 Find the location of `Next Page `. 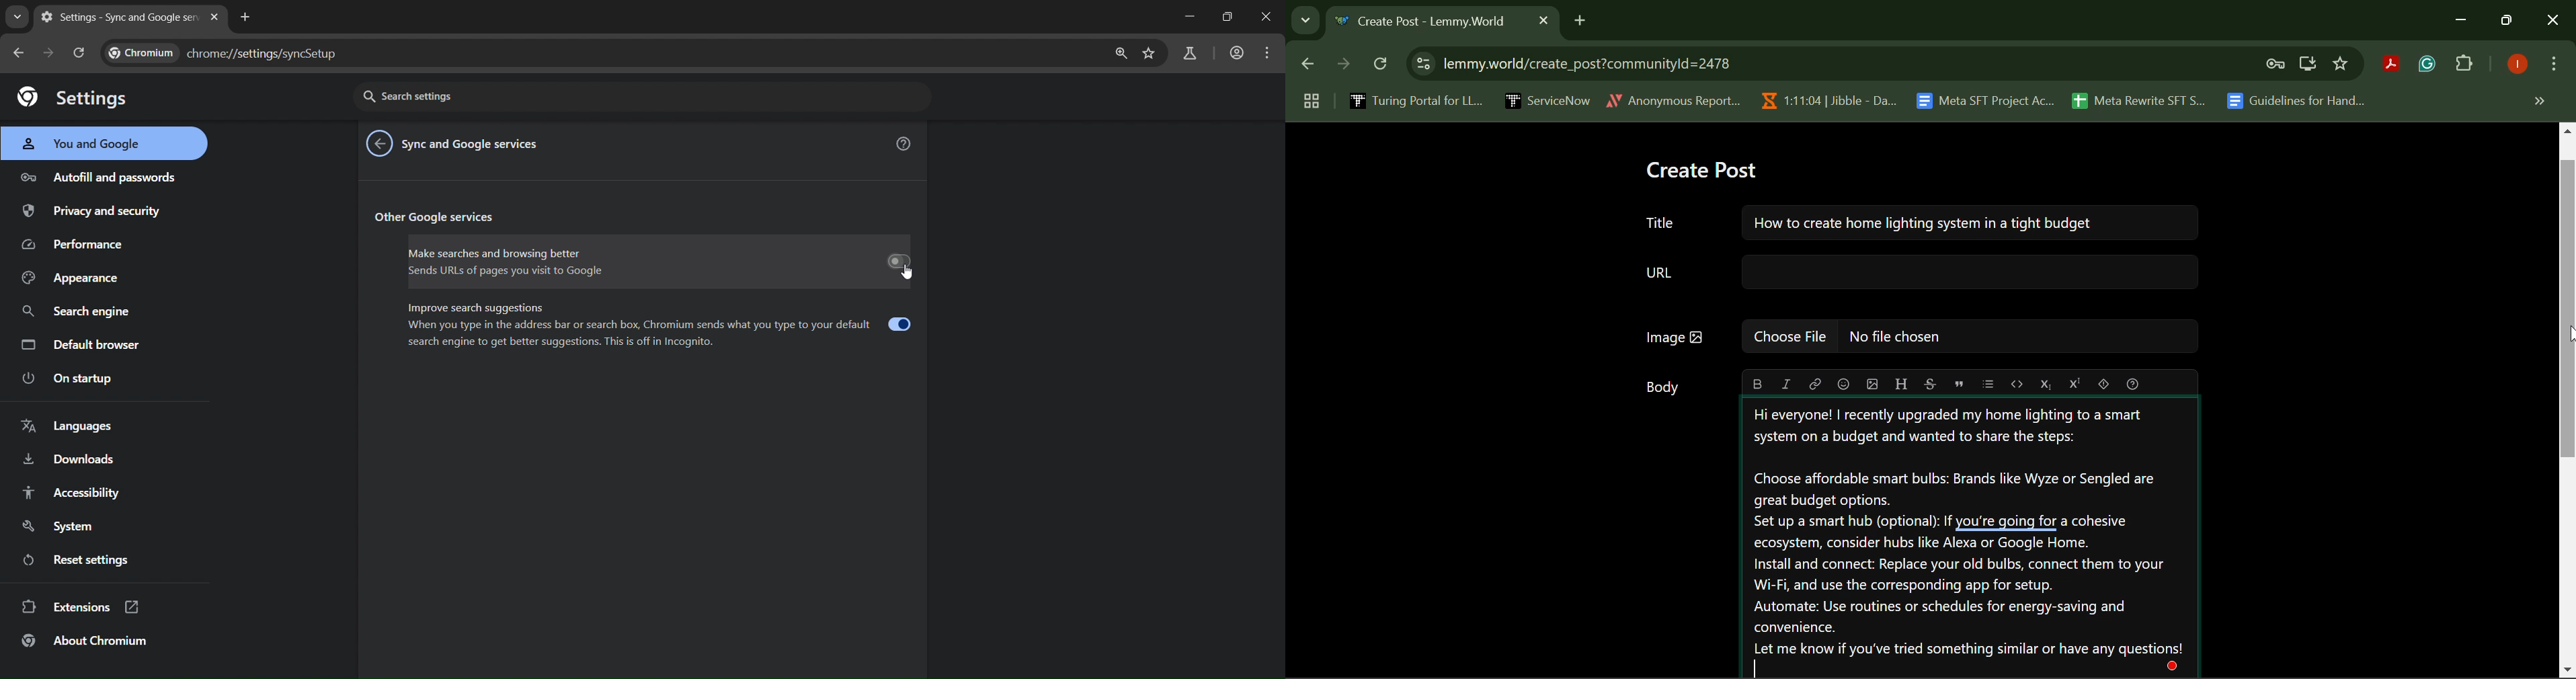

Next Page  is located at coordinates (1342, 67).